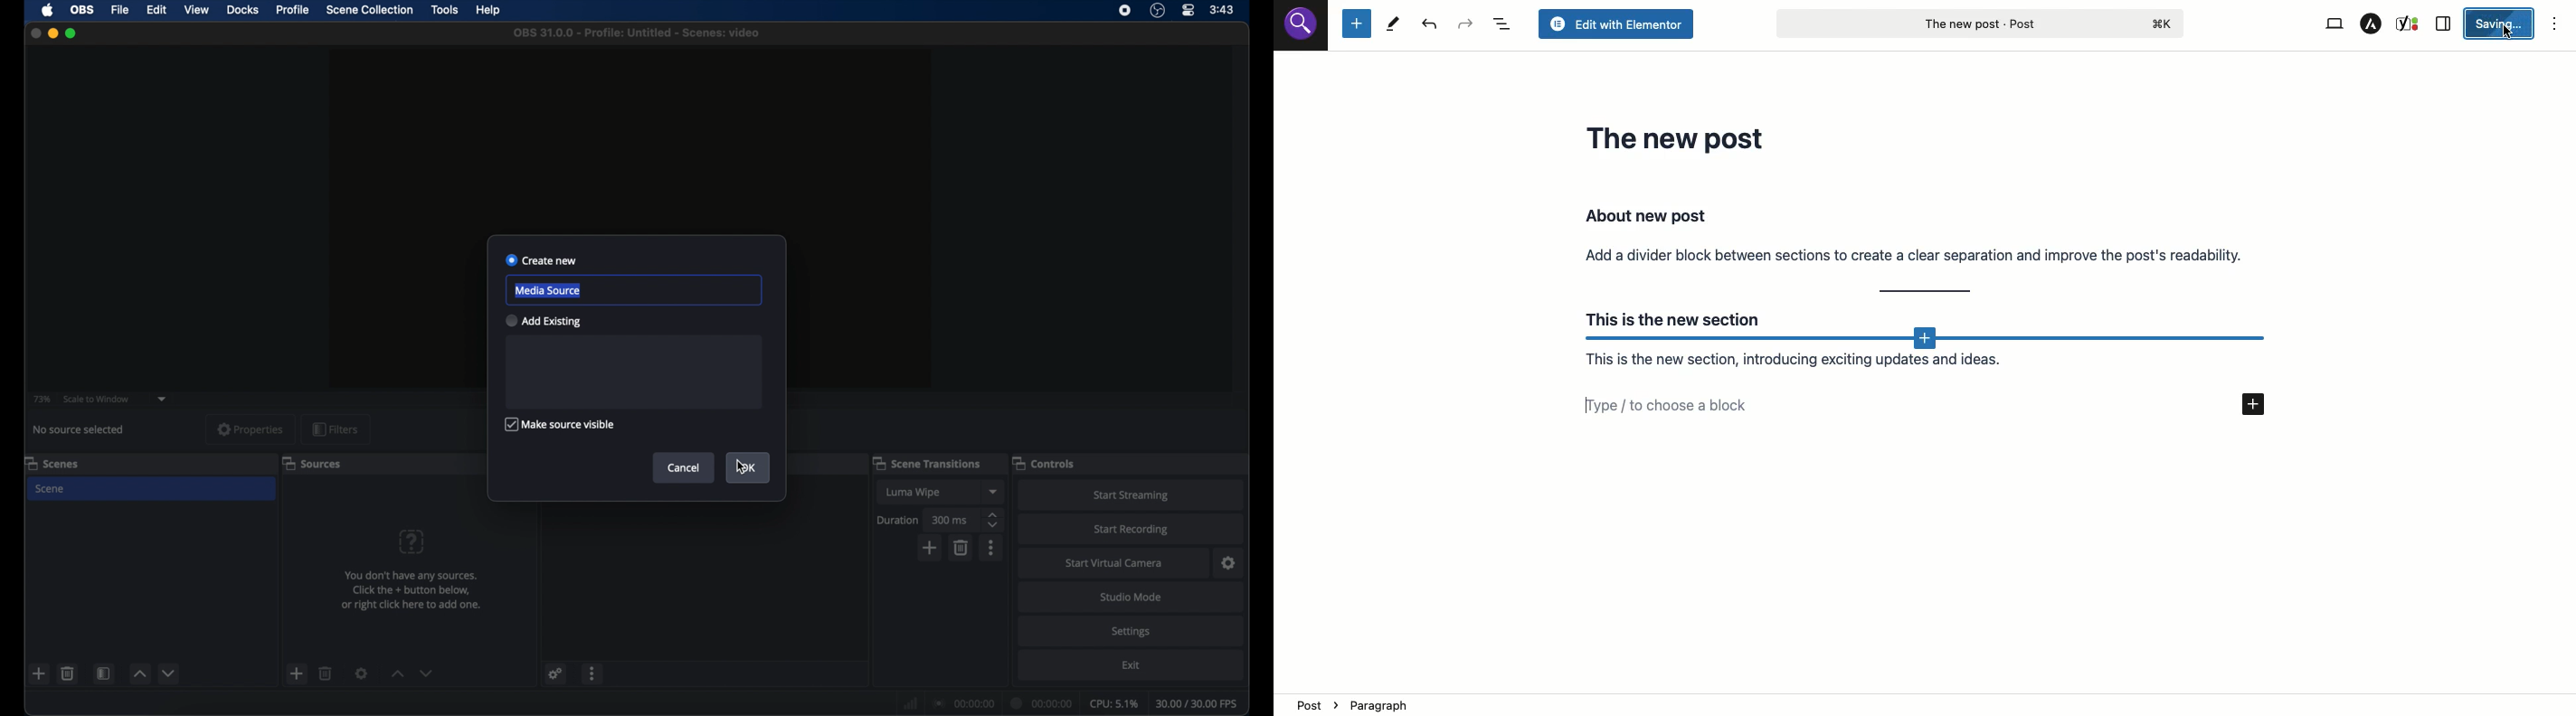 The height and width of the screenshot is (728, 2576). Describe the element at coordinates (926, 463) in the screenshot. I see `scene transitions` at that location.